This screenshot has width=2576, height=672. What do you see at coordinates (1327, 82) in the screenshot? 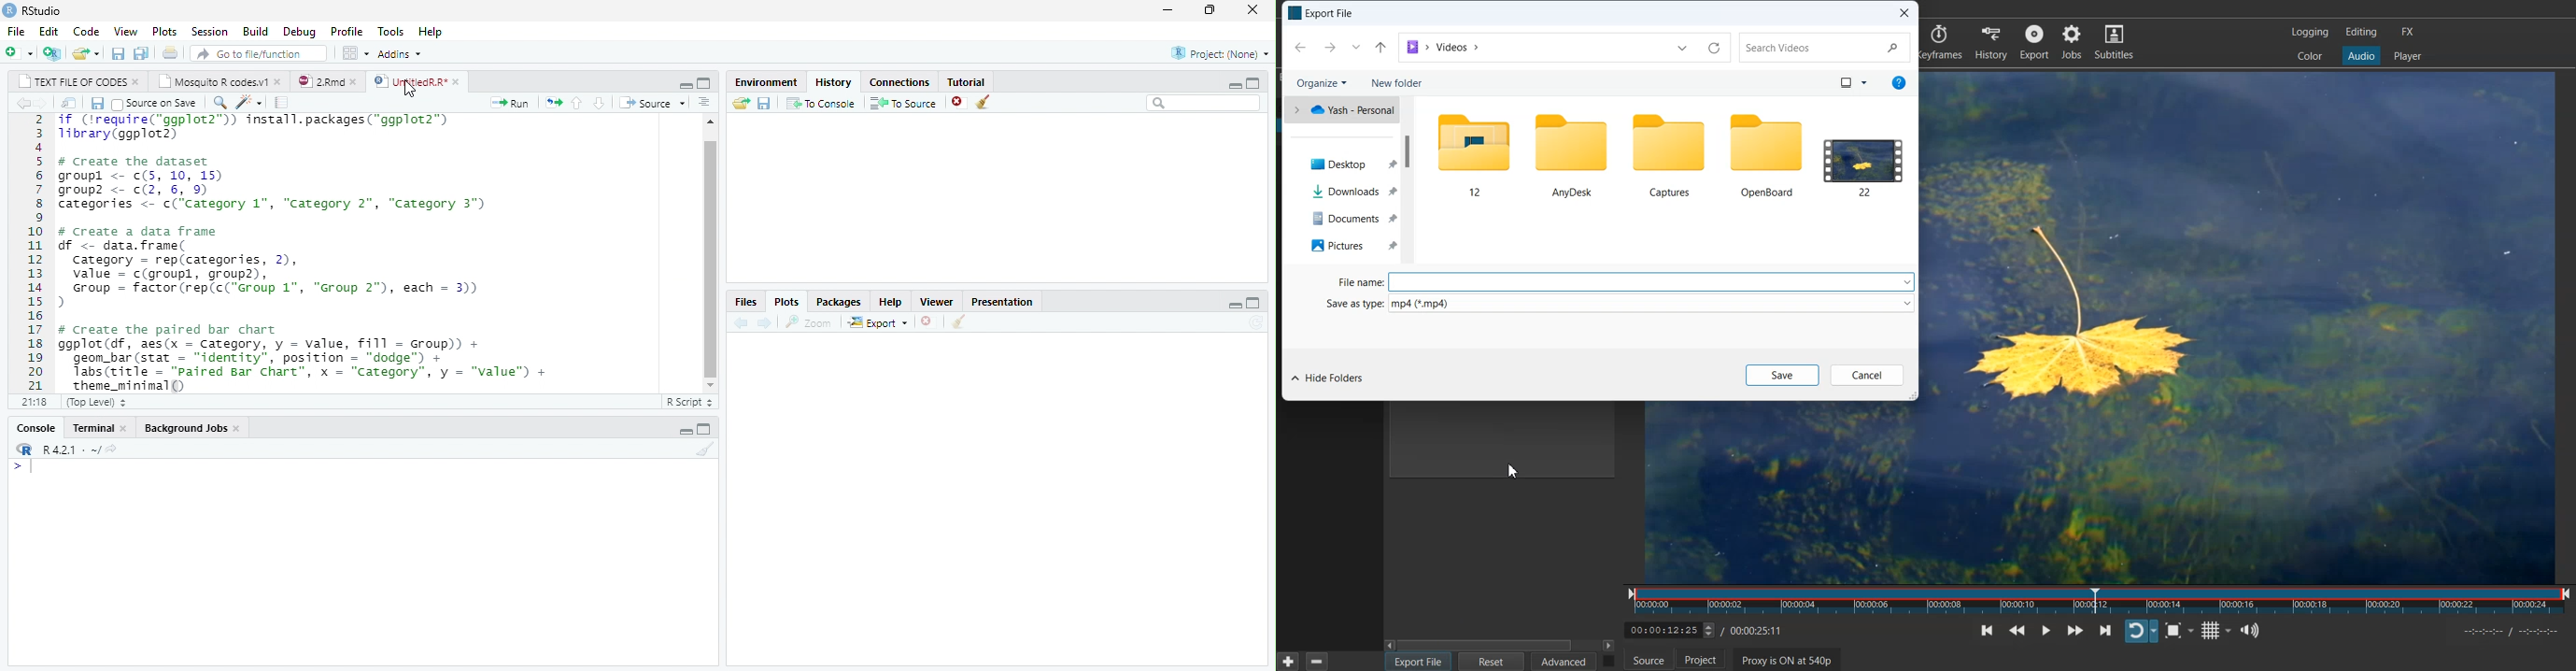
I see `Organize` at bounding box center [1327, 82].